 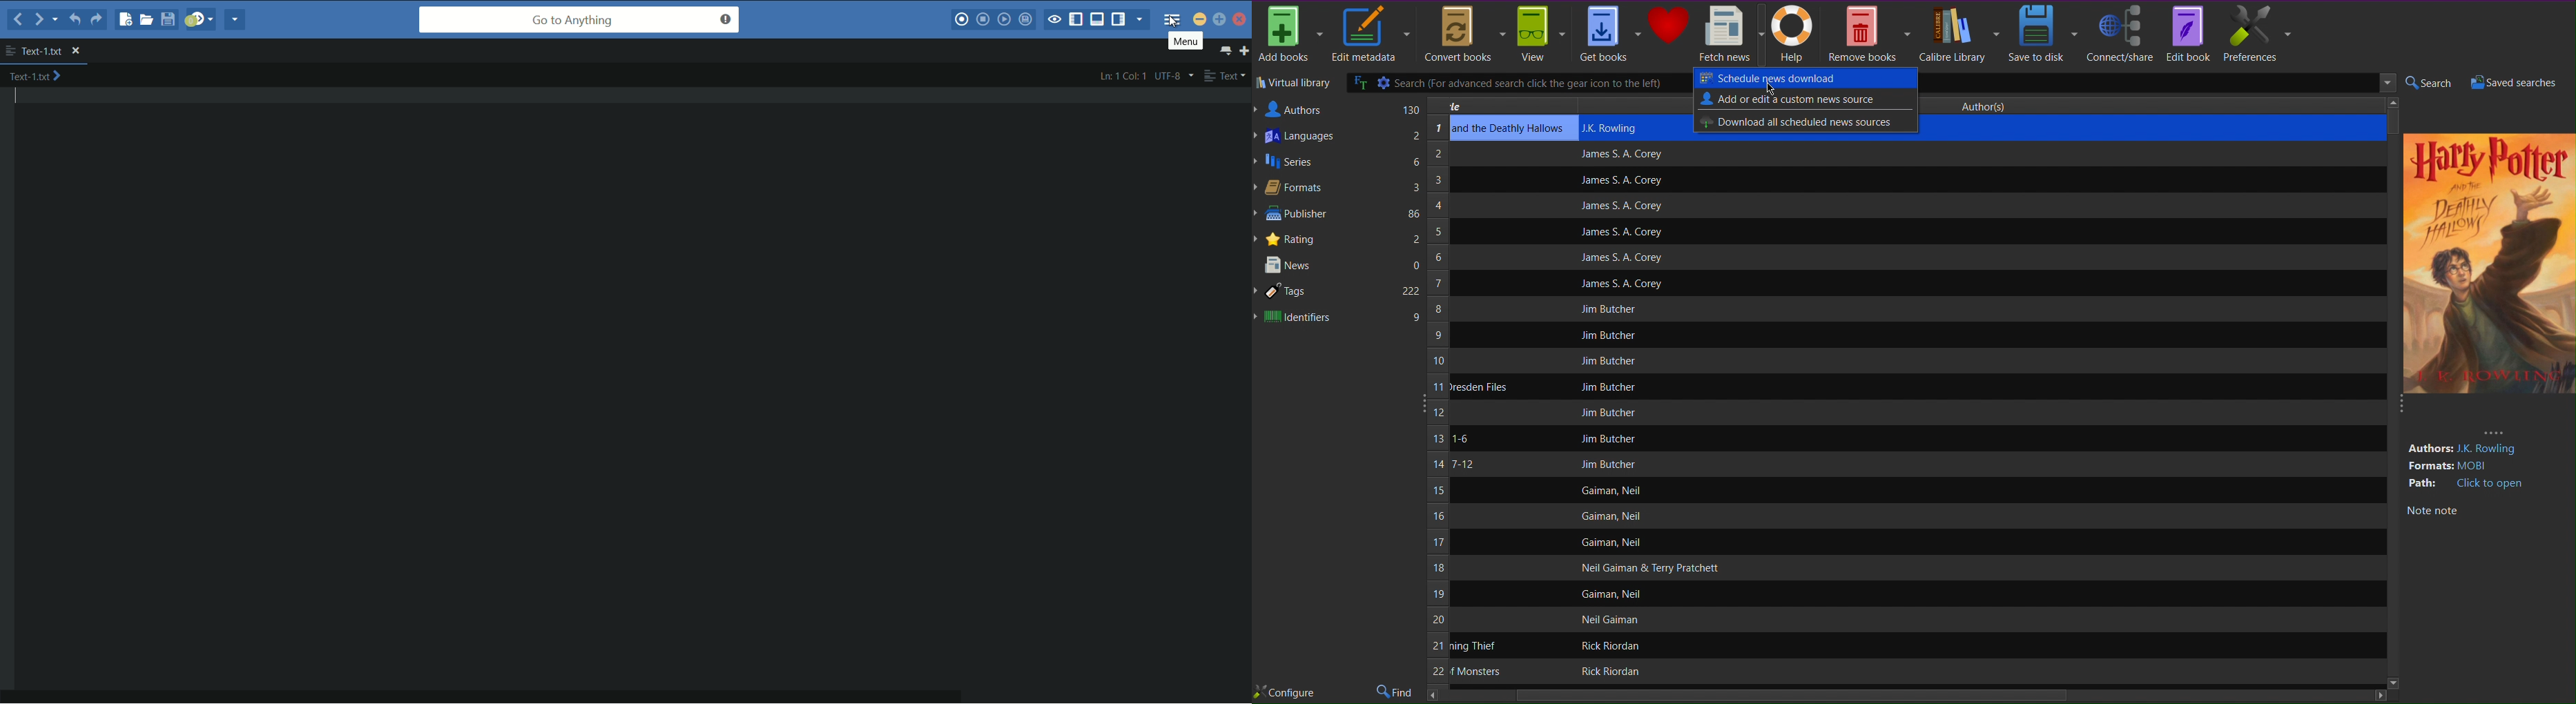 What do you see at coordinates (1669, 26) in the screenshot?
I see `Favorite` at bounding box center [1669, 26].